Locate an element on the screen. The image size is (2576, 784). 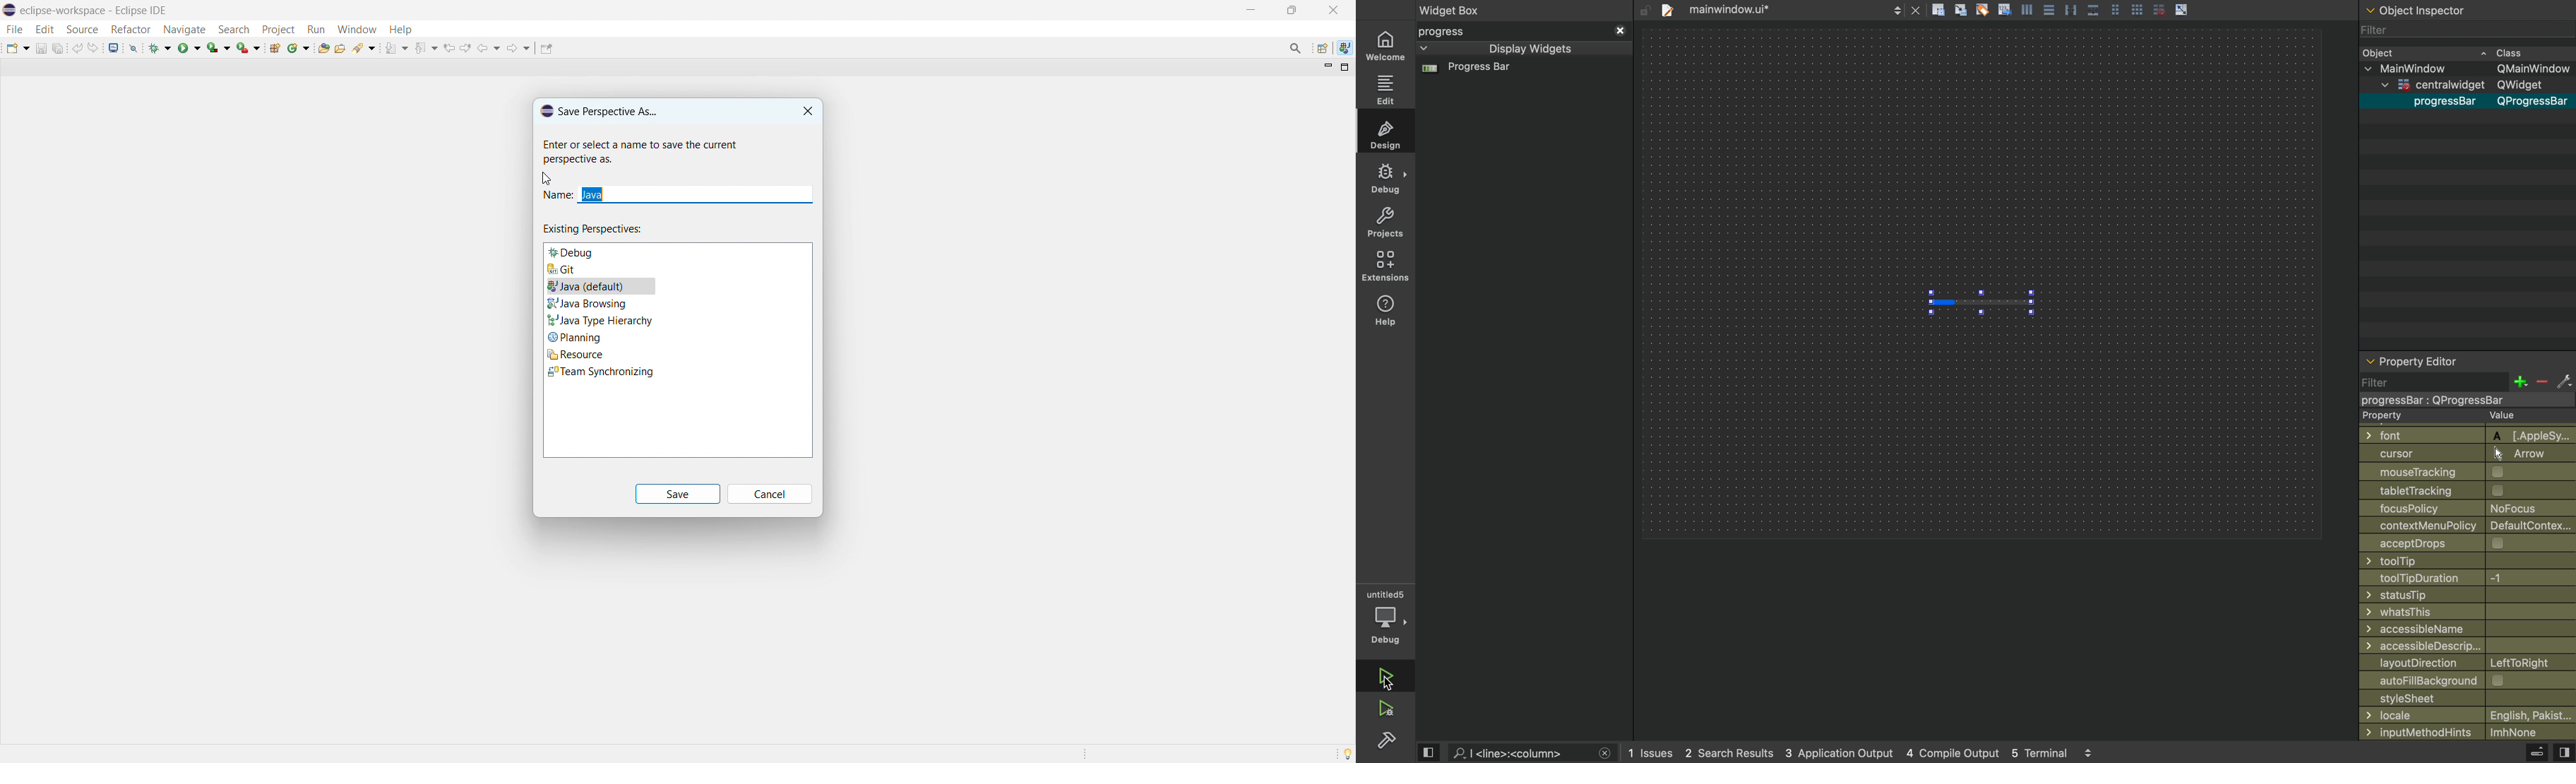
debug is located at coordinates (677, 251).